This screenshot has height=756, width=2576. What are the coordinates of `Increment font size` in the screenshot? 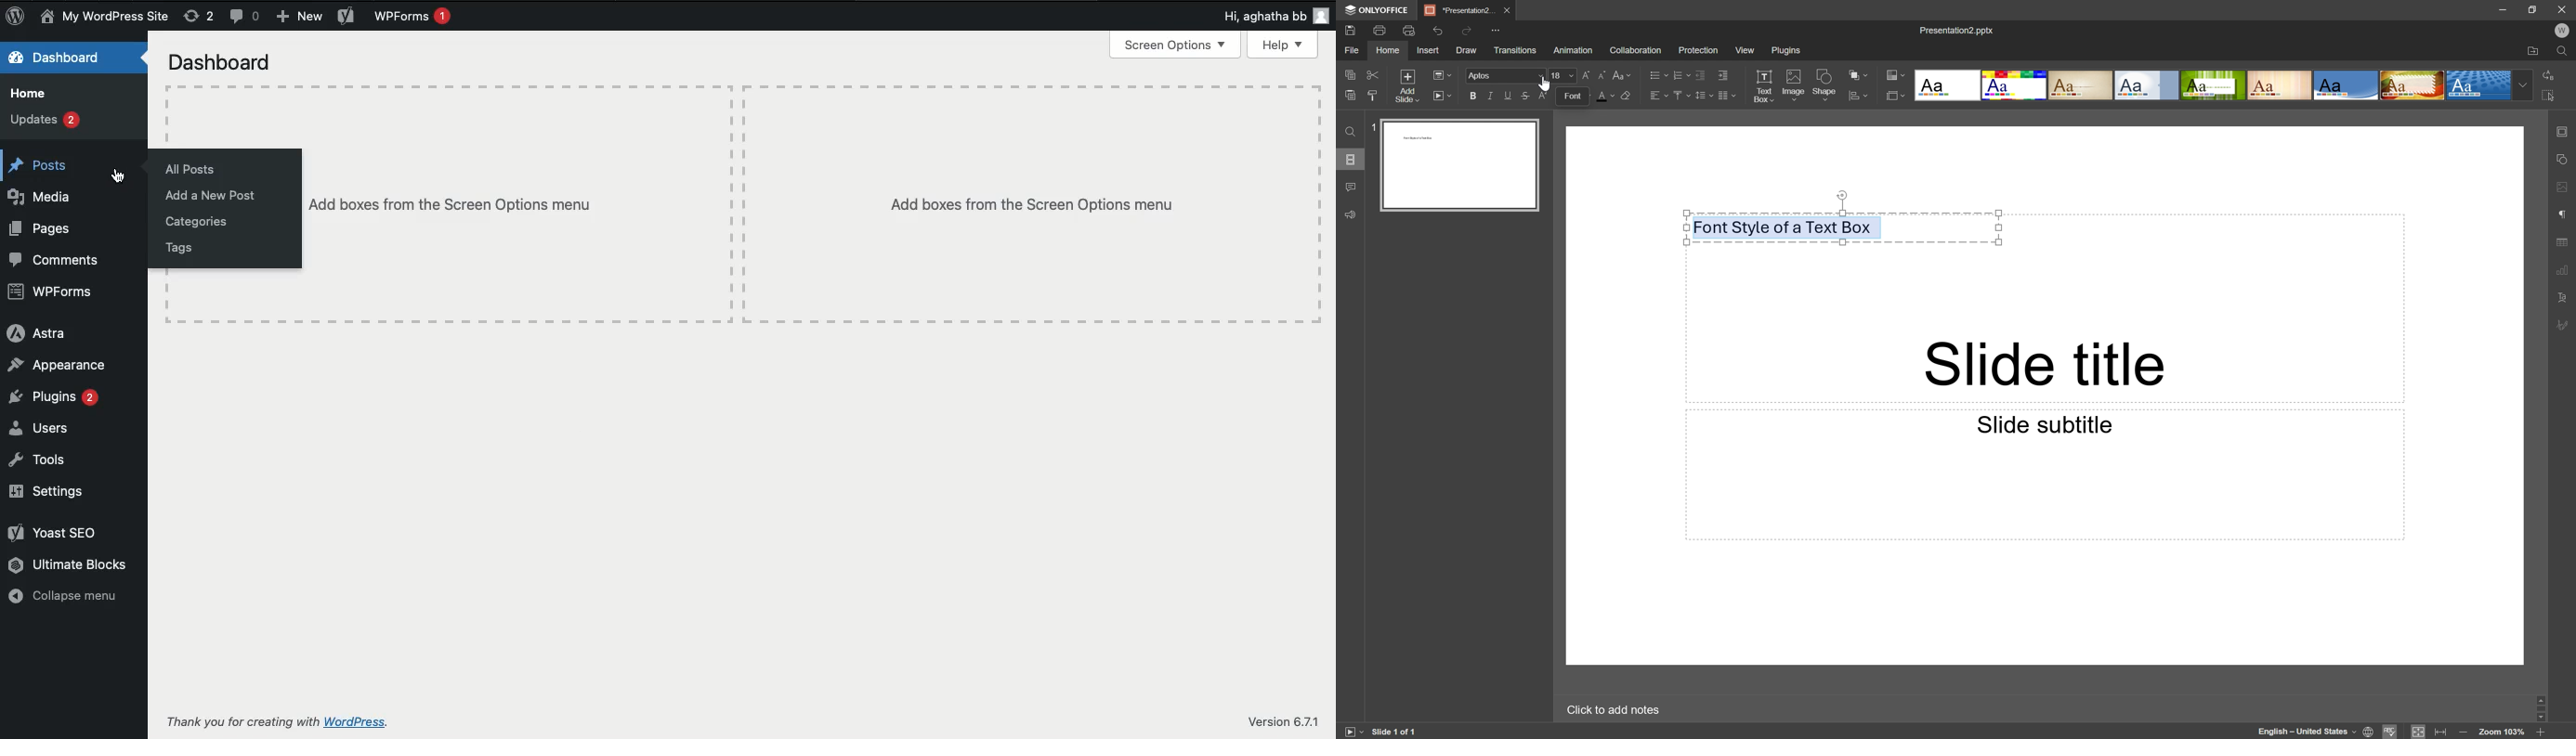 It's located at (1588, 75).